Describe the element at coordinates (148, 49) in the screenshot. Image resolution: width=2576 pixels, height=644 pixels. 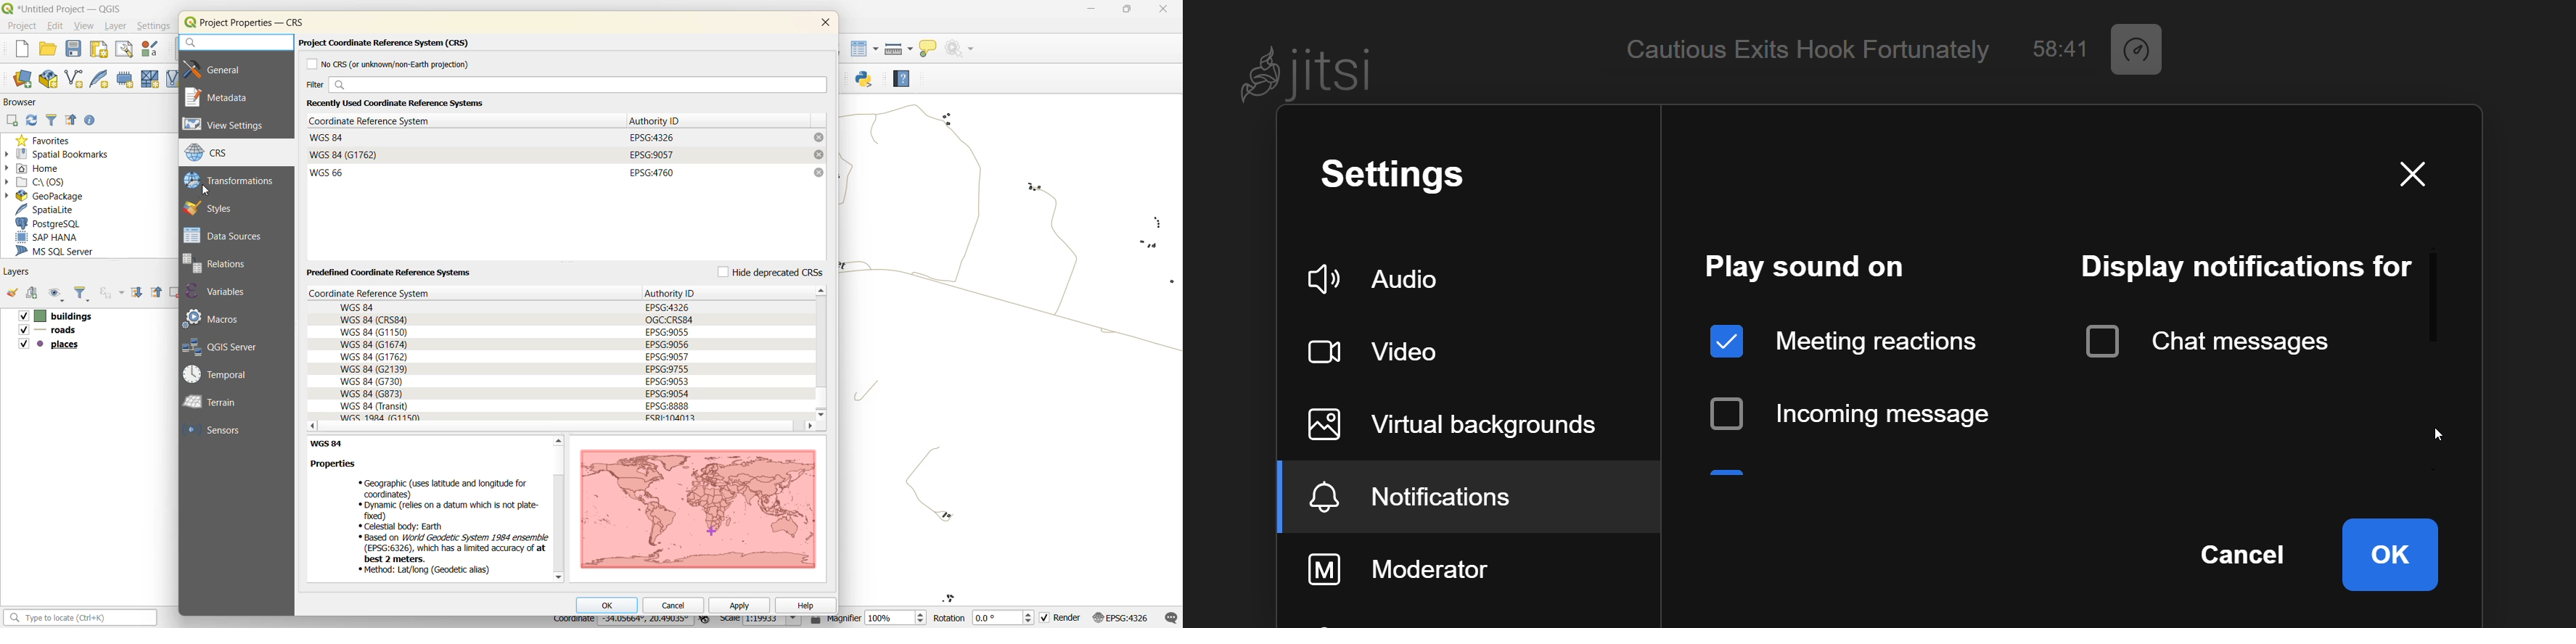
I see `style manager` at that location.